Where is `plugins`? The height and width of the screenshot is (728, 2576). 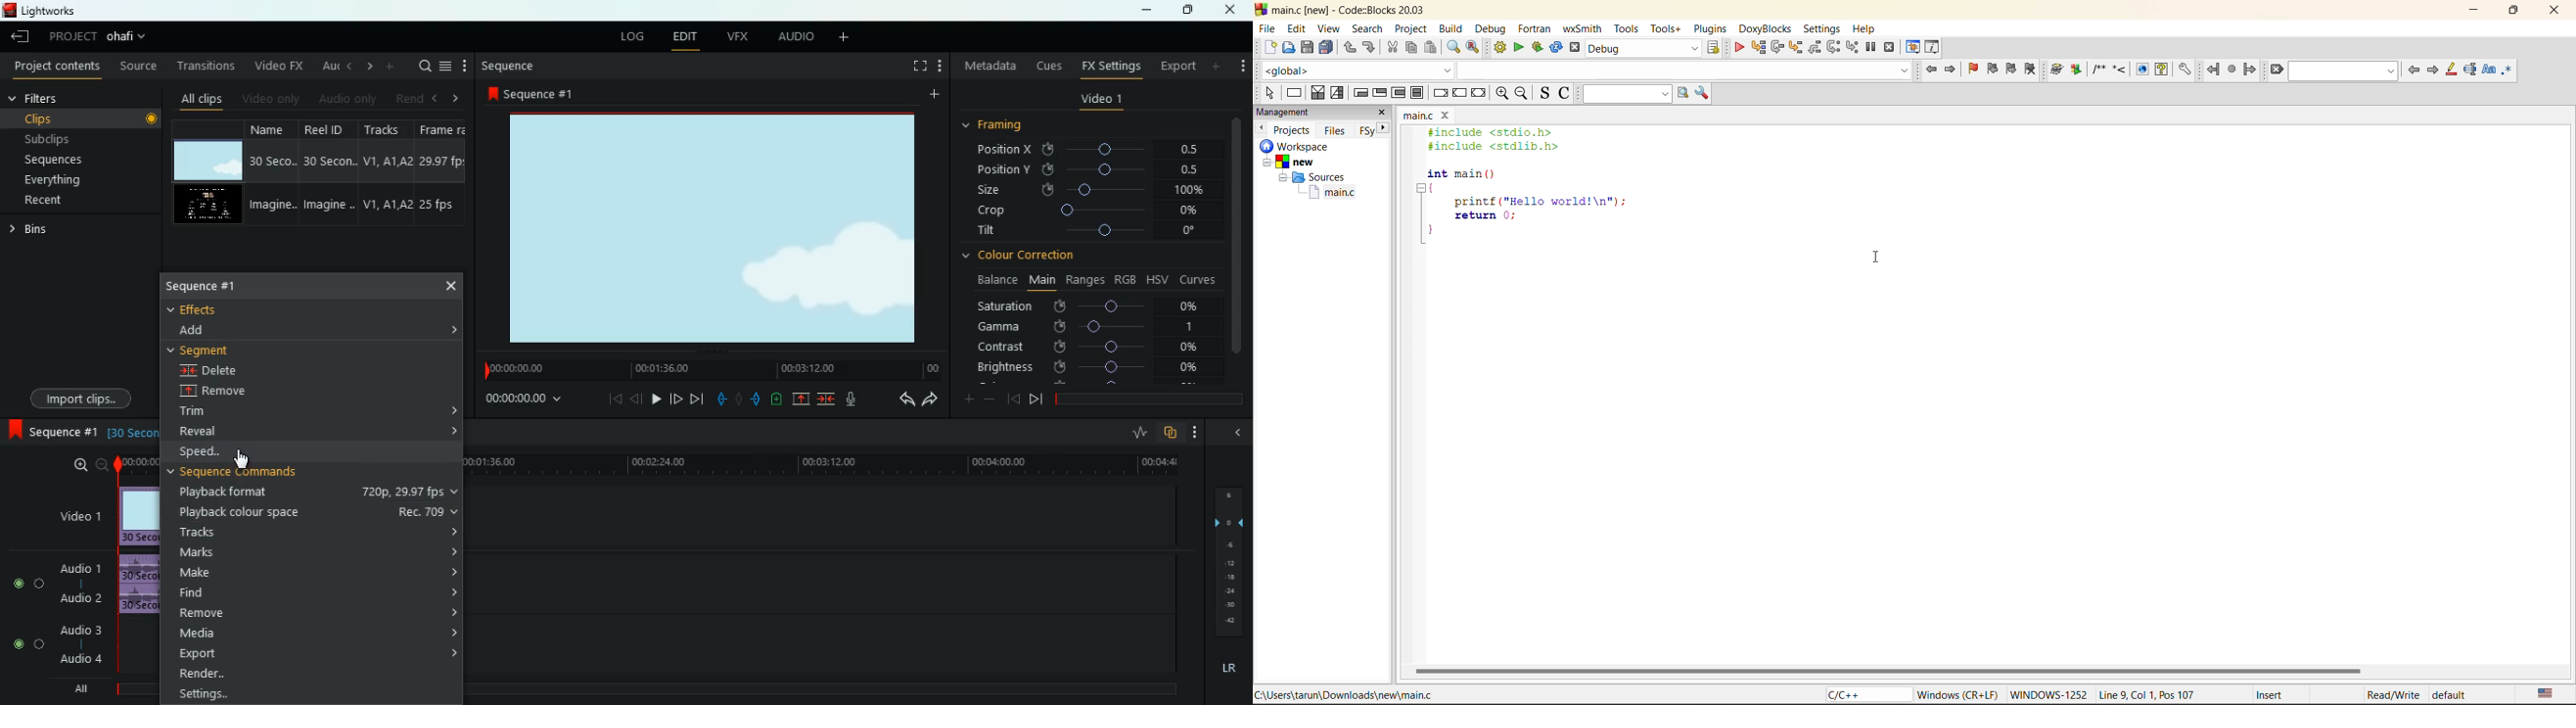
plugins is located at coordinates (1710, 30).